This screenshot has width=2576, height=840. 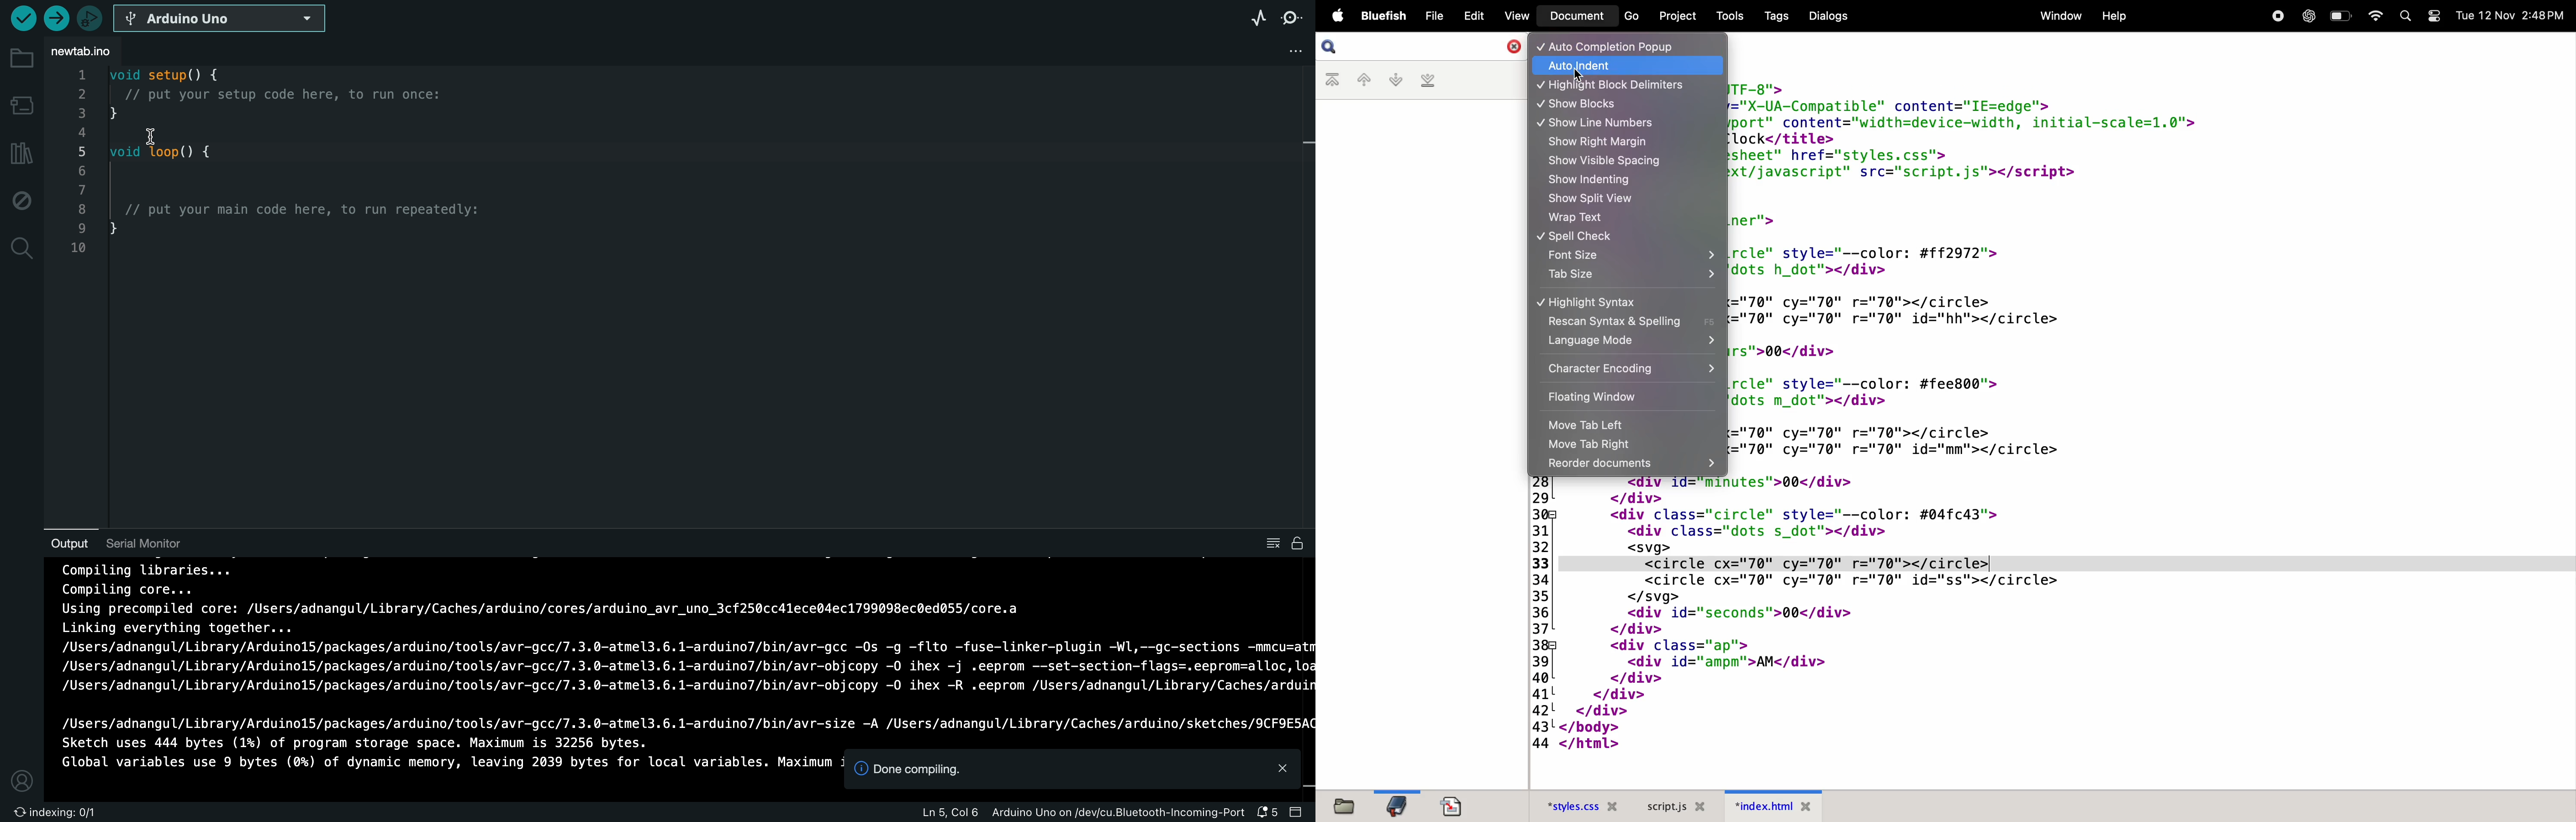 What do you see at coordinates (1629, 371) in the screenshot?
I see `character encoding` at bounding box center [1629, 371].